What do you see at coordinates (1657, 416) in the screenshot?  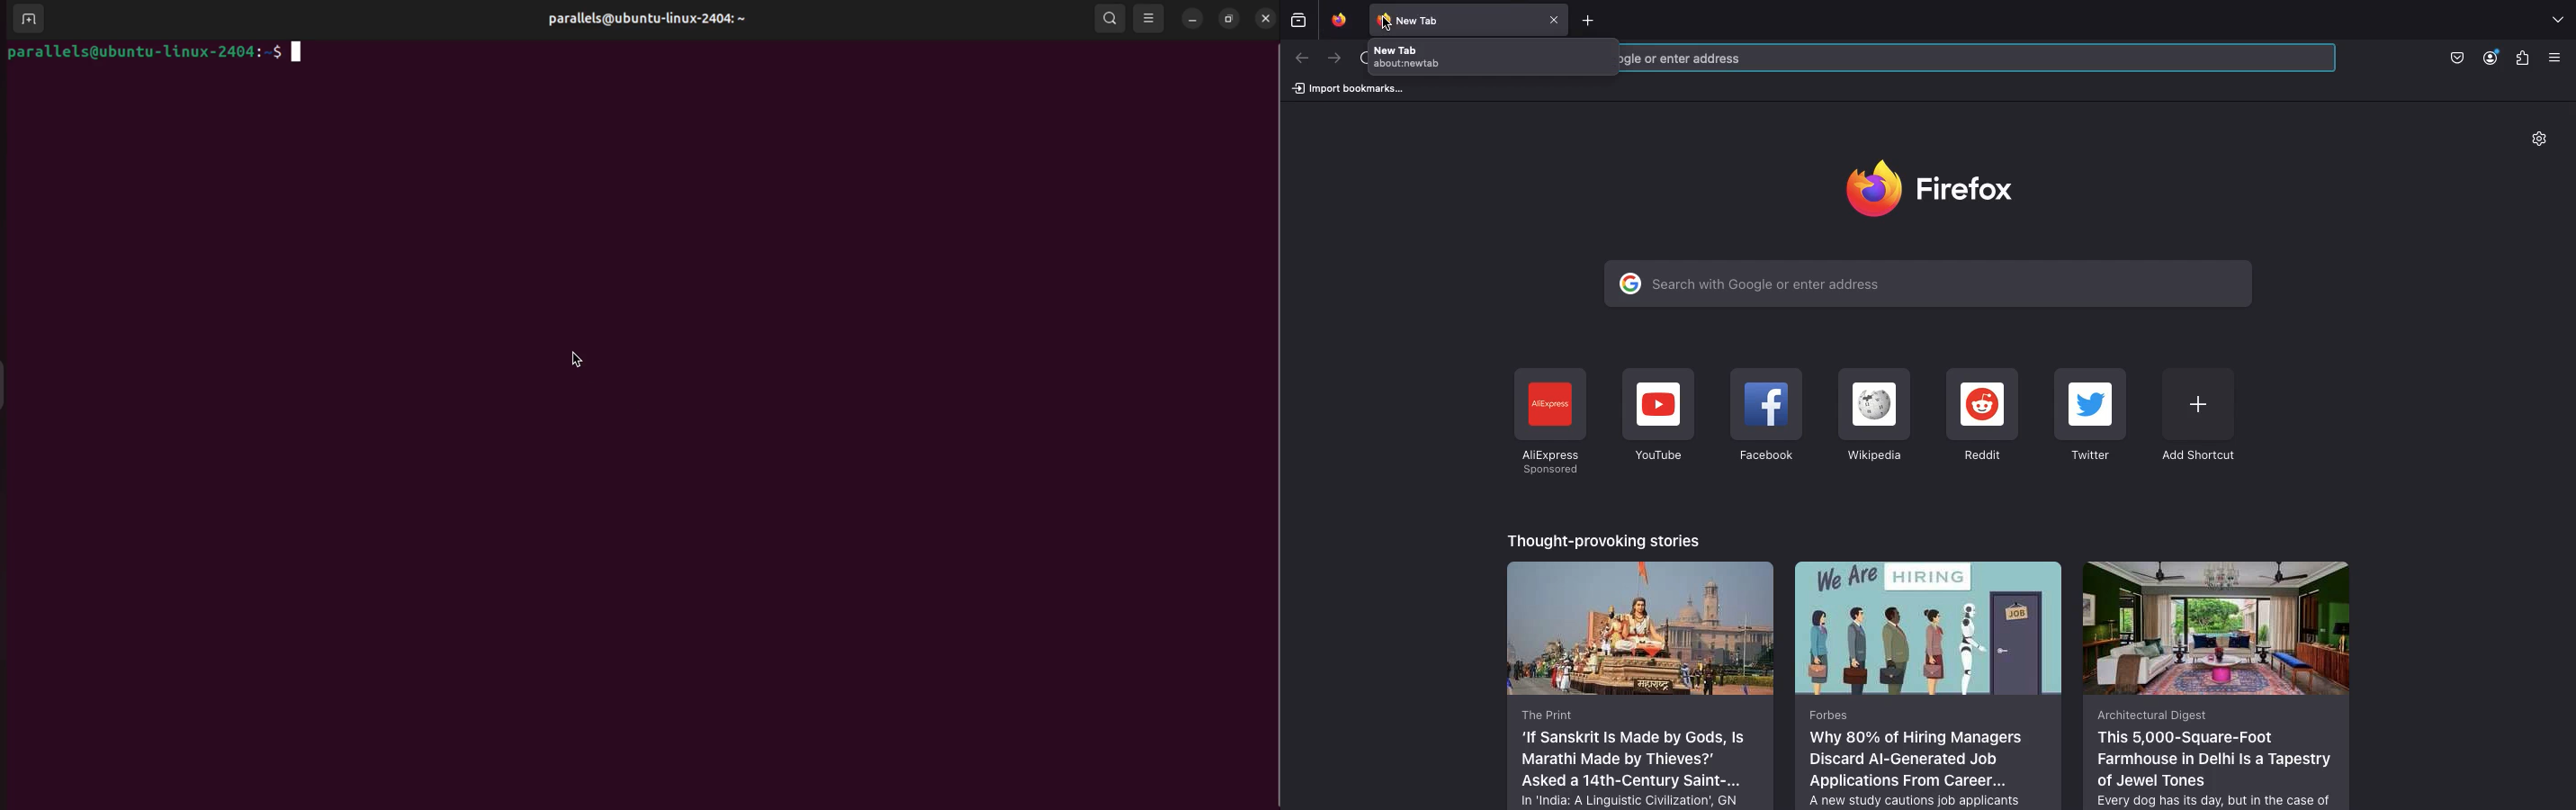 I see `Youtube` at bounding box center [1657, 416].